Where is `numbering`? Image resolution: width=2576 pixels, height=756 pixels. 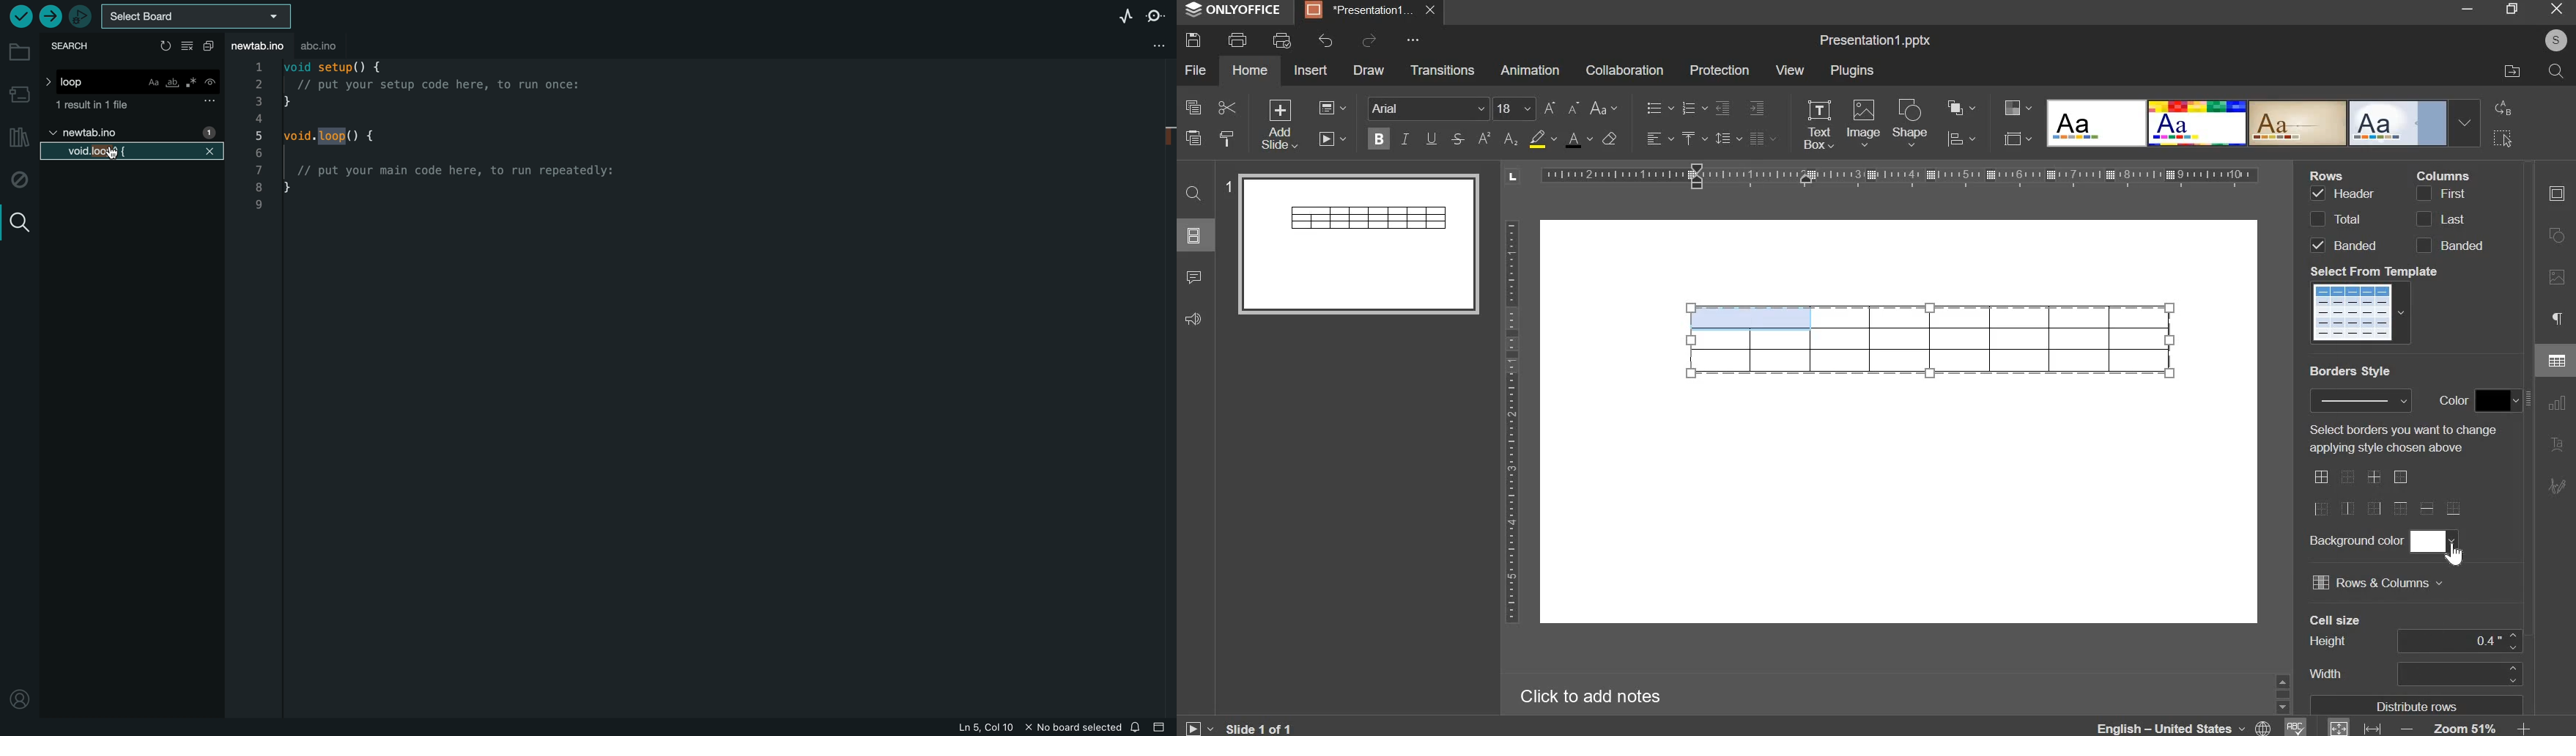 numbering is located at coordinates (1692, 108).